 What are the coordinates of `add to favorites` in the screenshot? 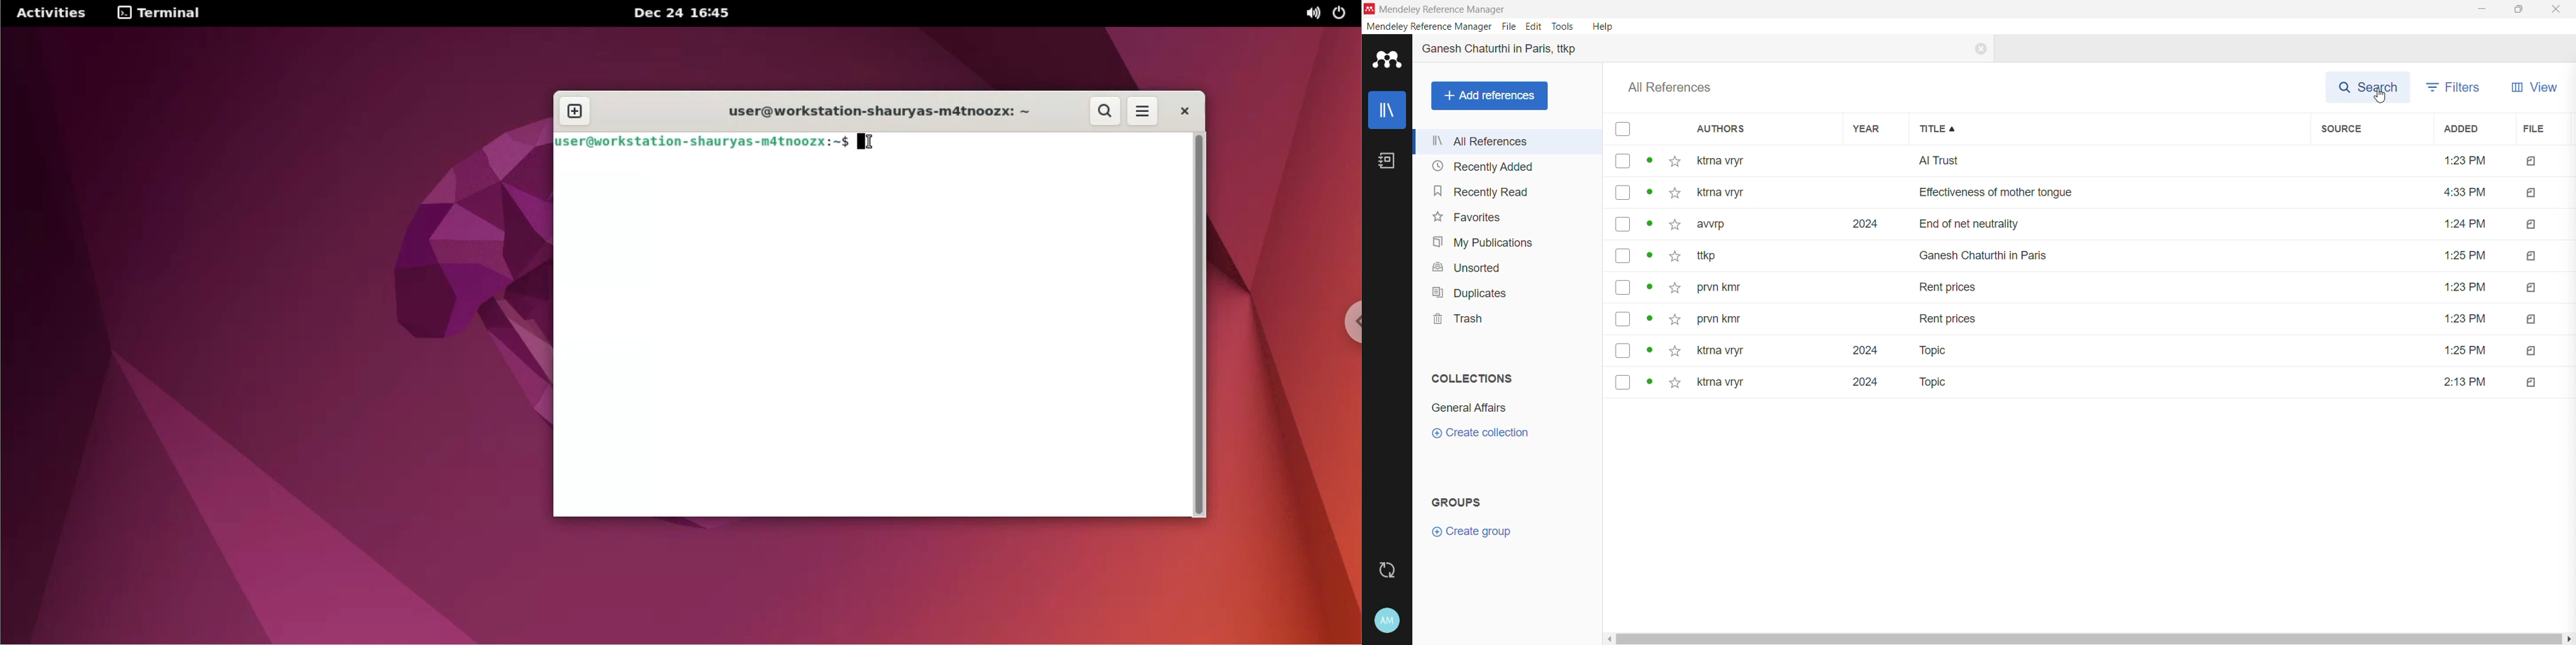 It's located at (1676, 193).